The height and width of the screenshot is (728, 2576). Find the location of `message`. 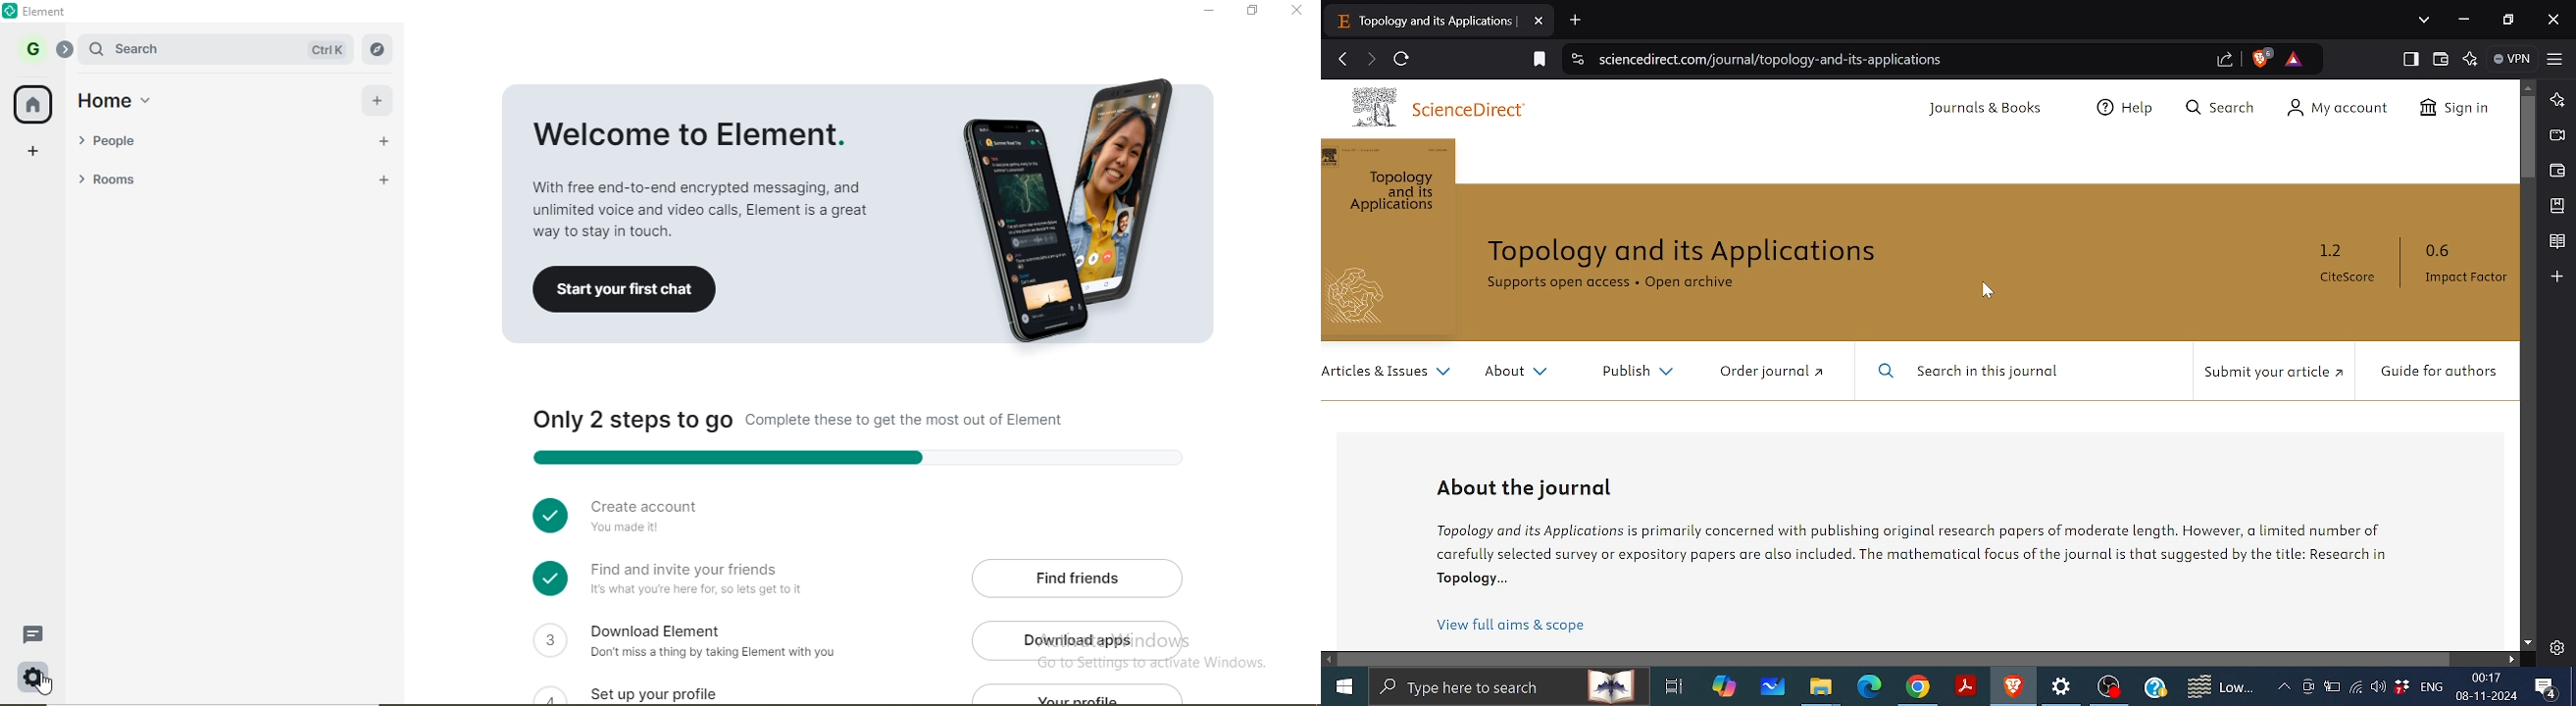

message is located at coordinates (36, 634).